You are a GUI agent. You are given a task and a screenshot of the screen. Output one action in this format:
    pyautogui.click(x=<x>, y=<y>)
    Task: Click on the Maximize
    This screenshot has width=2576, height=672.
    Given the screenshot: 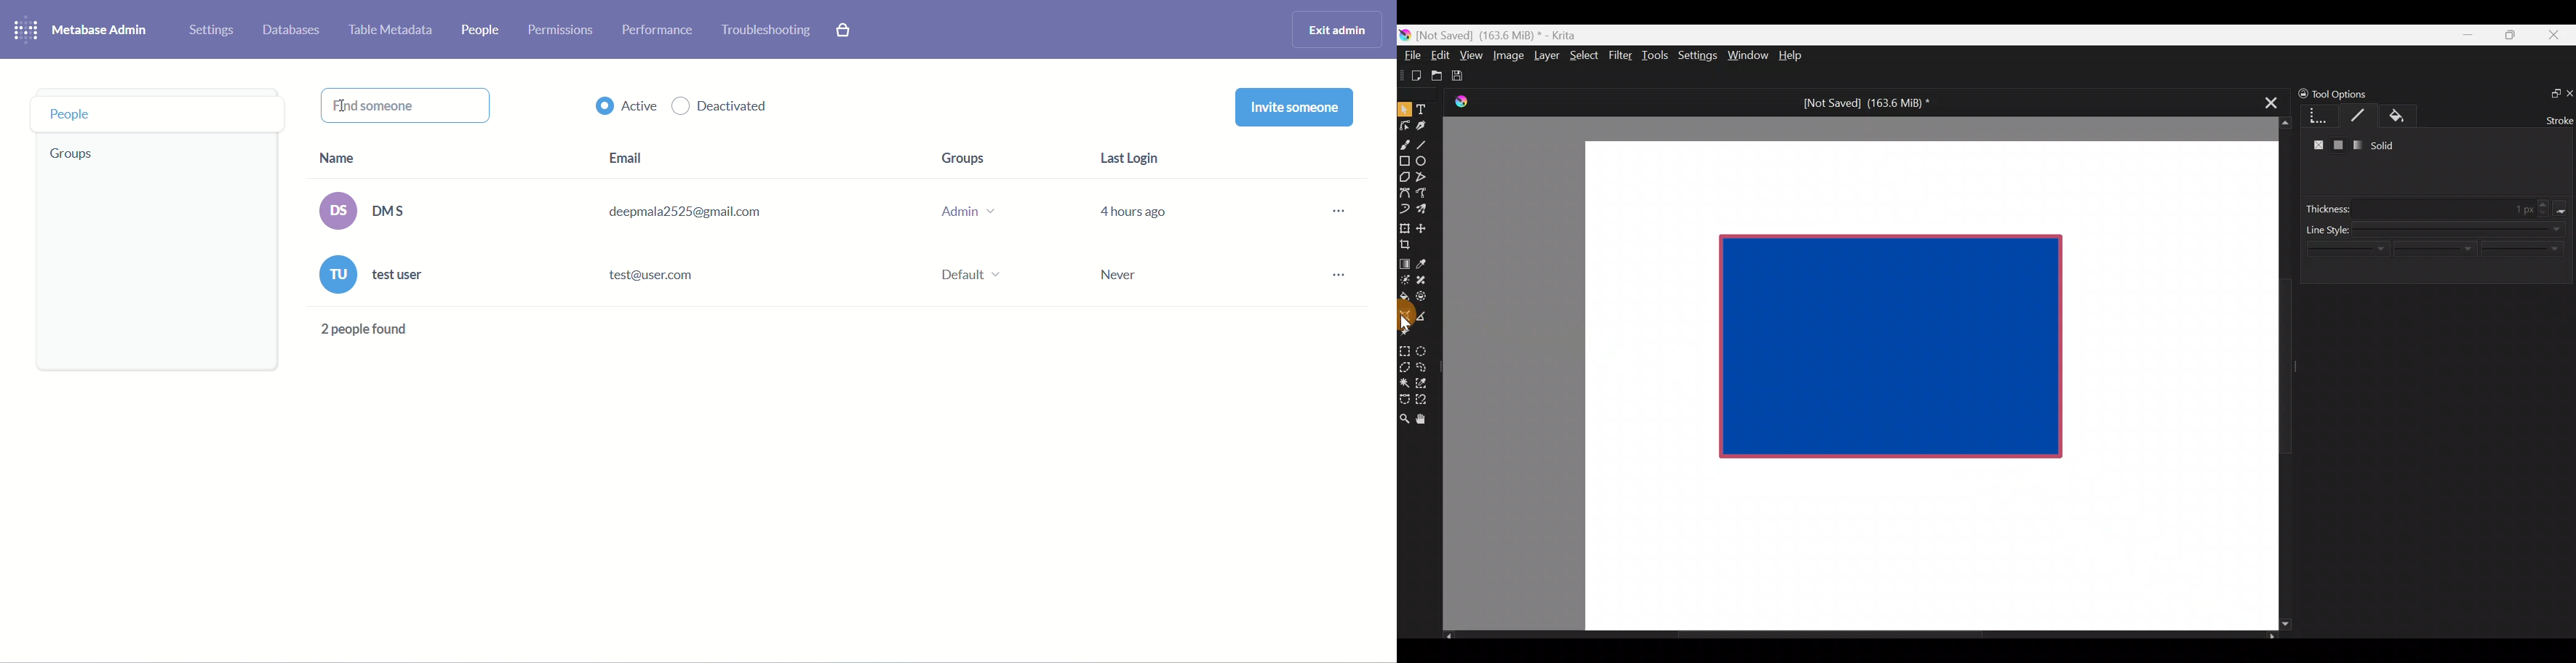 What is the action you would take?
    pyautogui.click(x=2510, y=34)
    